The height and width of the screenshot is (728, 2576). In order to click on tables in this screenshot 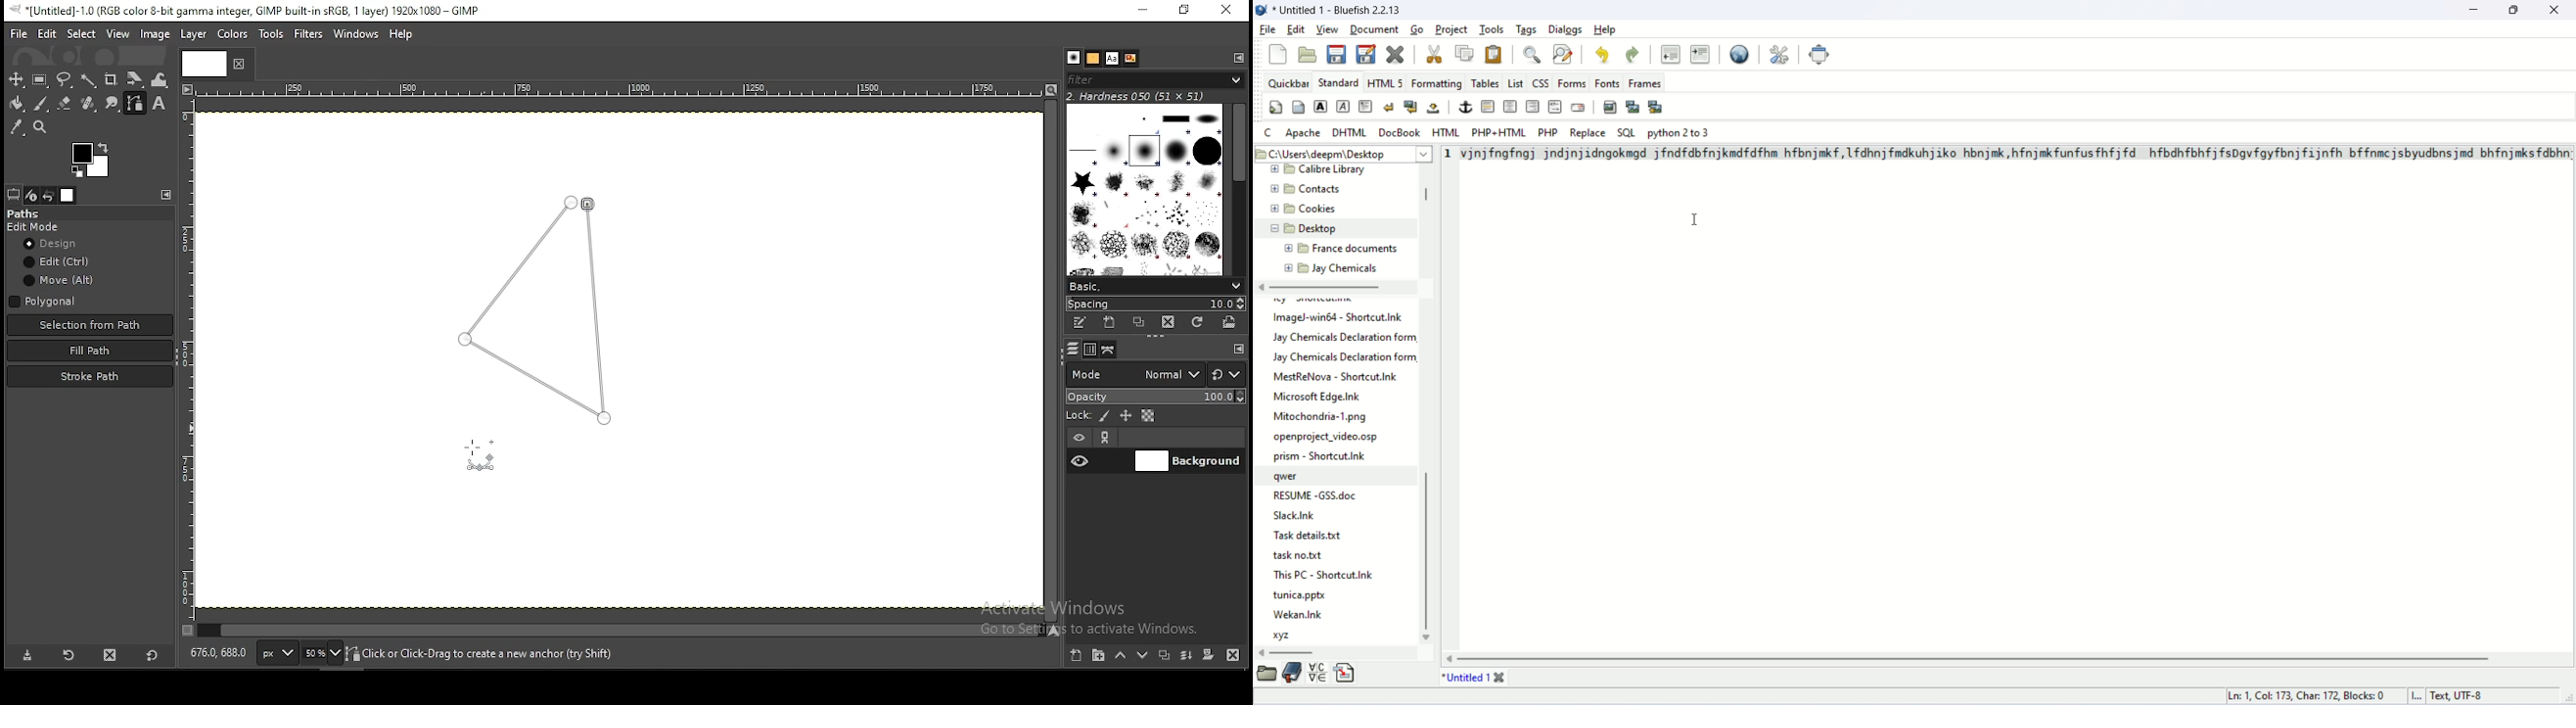, I will do `click(1484, 83)`.